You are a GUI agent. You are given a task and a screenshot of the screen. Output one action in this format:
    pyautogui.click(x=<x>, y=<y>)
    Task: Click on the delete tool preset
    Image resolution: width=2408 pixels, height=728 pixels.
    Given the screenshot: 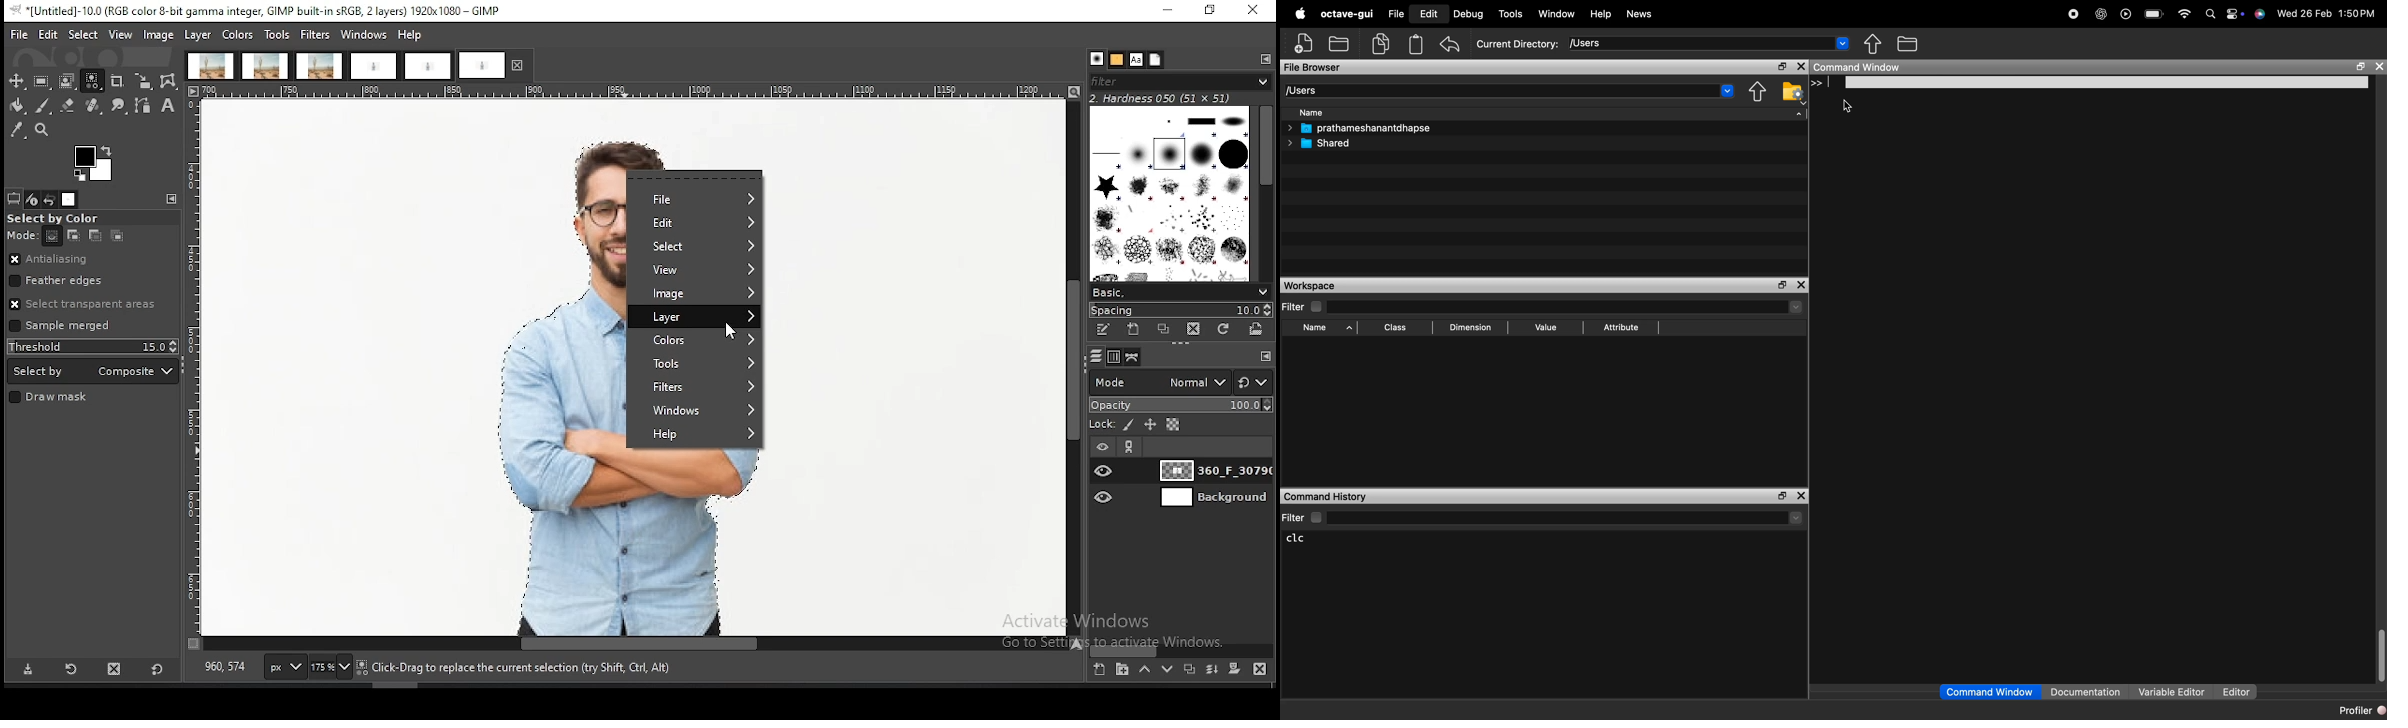 What is the action you would take?
    pyautogui.click(x=116, y=667)
    